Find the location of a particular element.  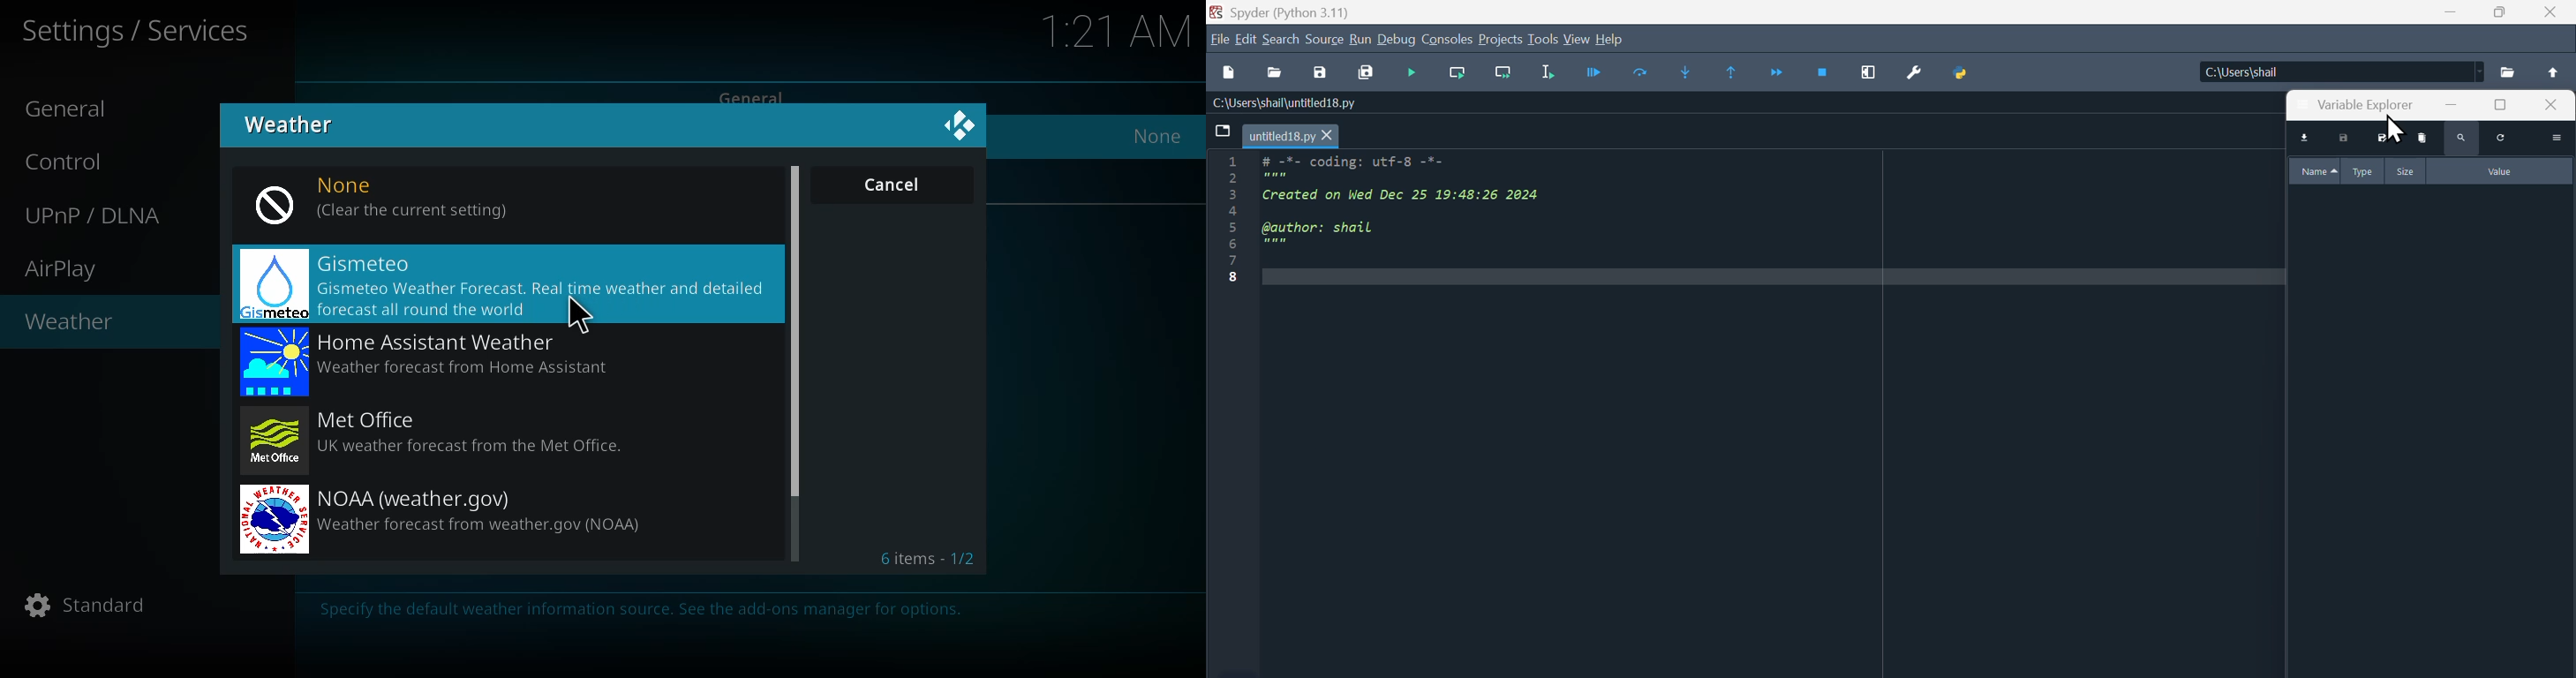

size is located at coordinates (2406, 171).